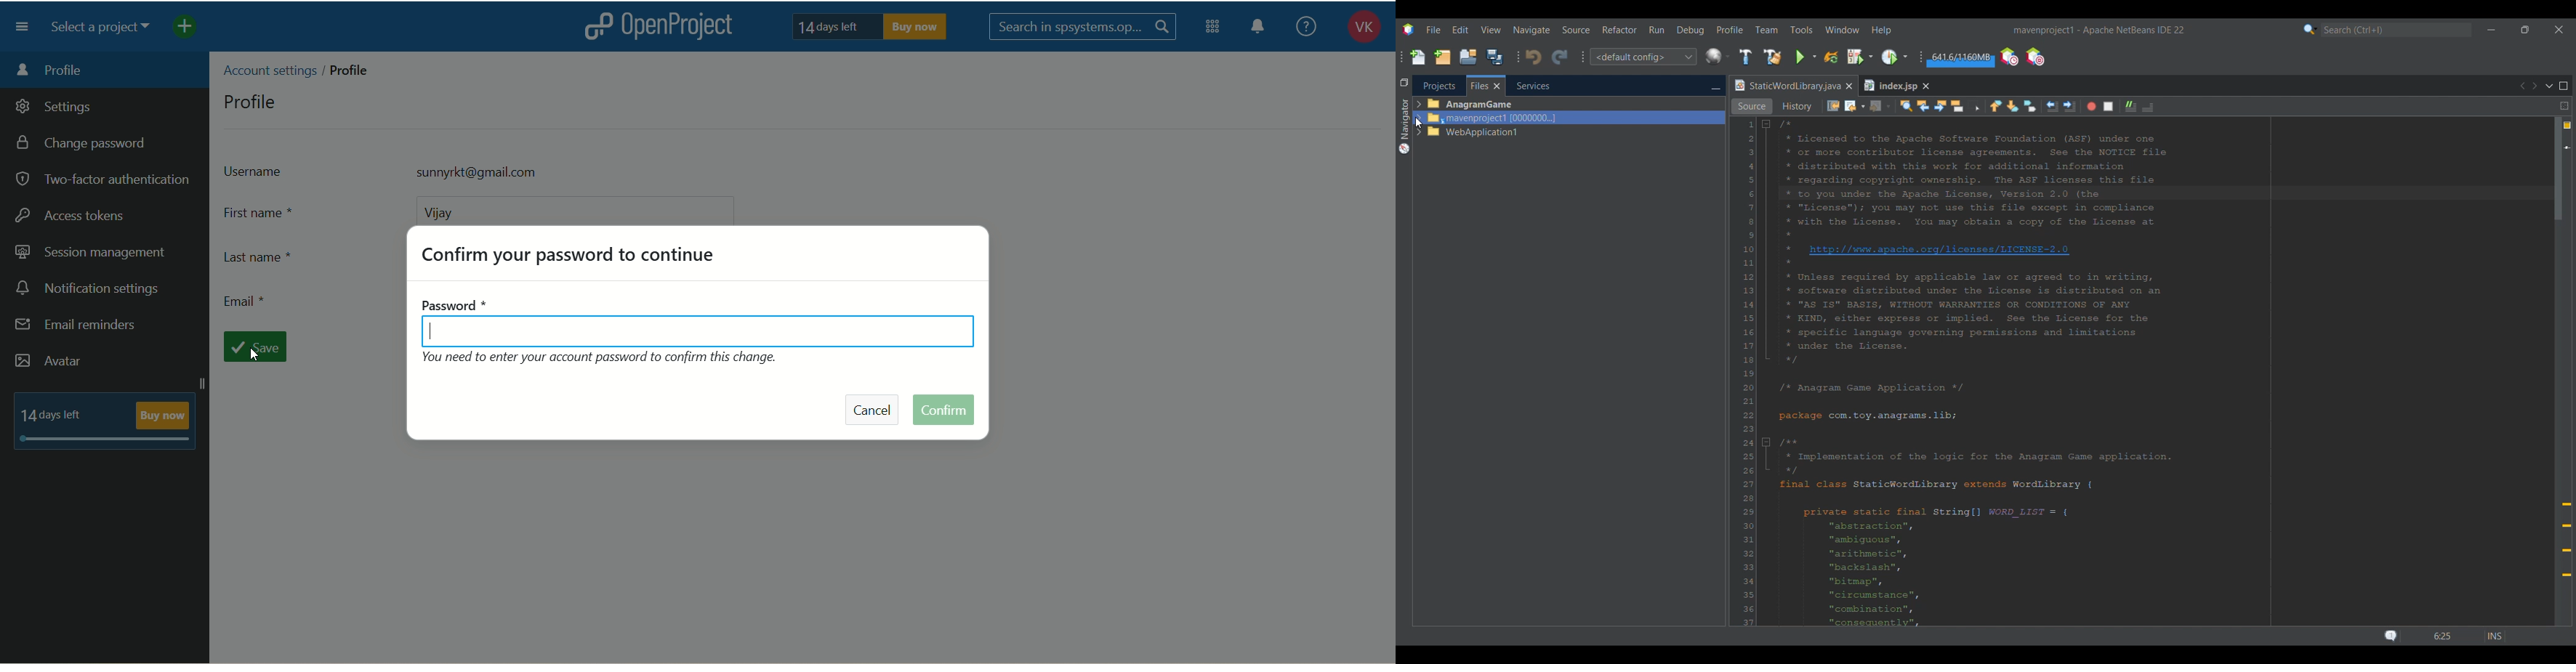 Image resolution: width=2576 pixels, height=672 pixels. I want to click on Save all, so click(1495, 57).